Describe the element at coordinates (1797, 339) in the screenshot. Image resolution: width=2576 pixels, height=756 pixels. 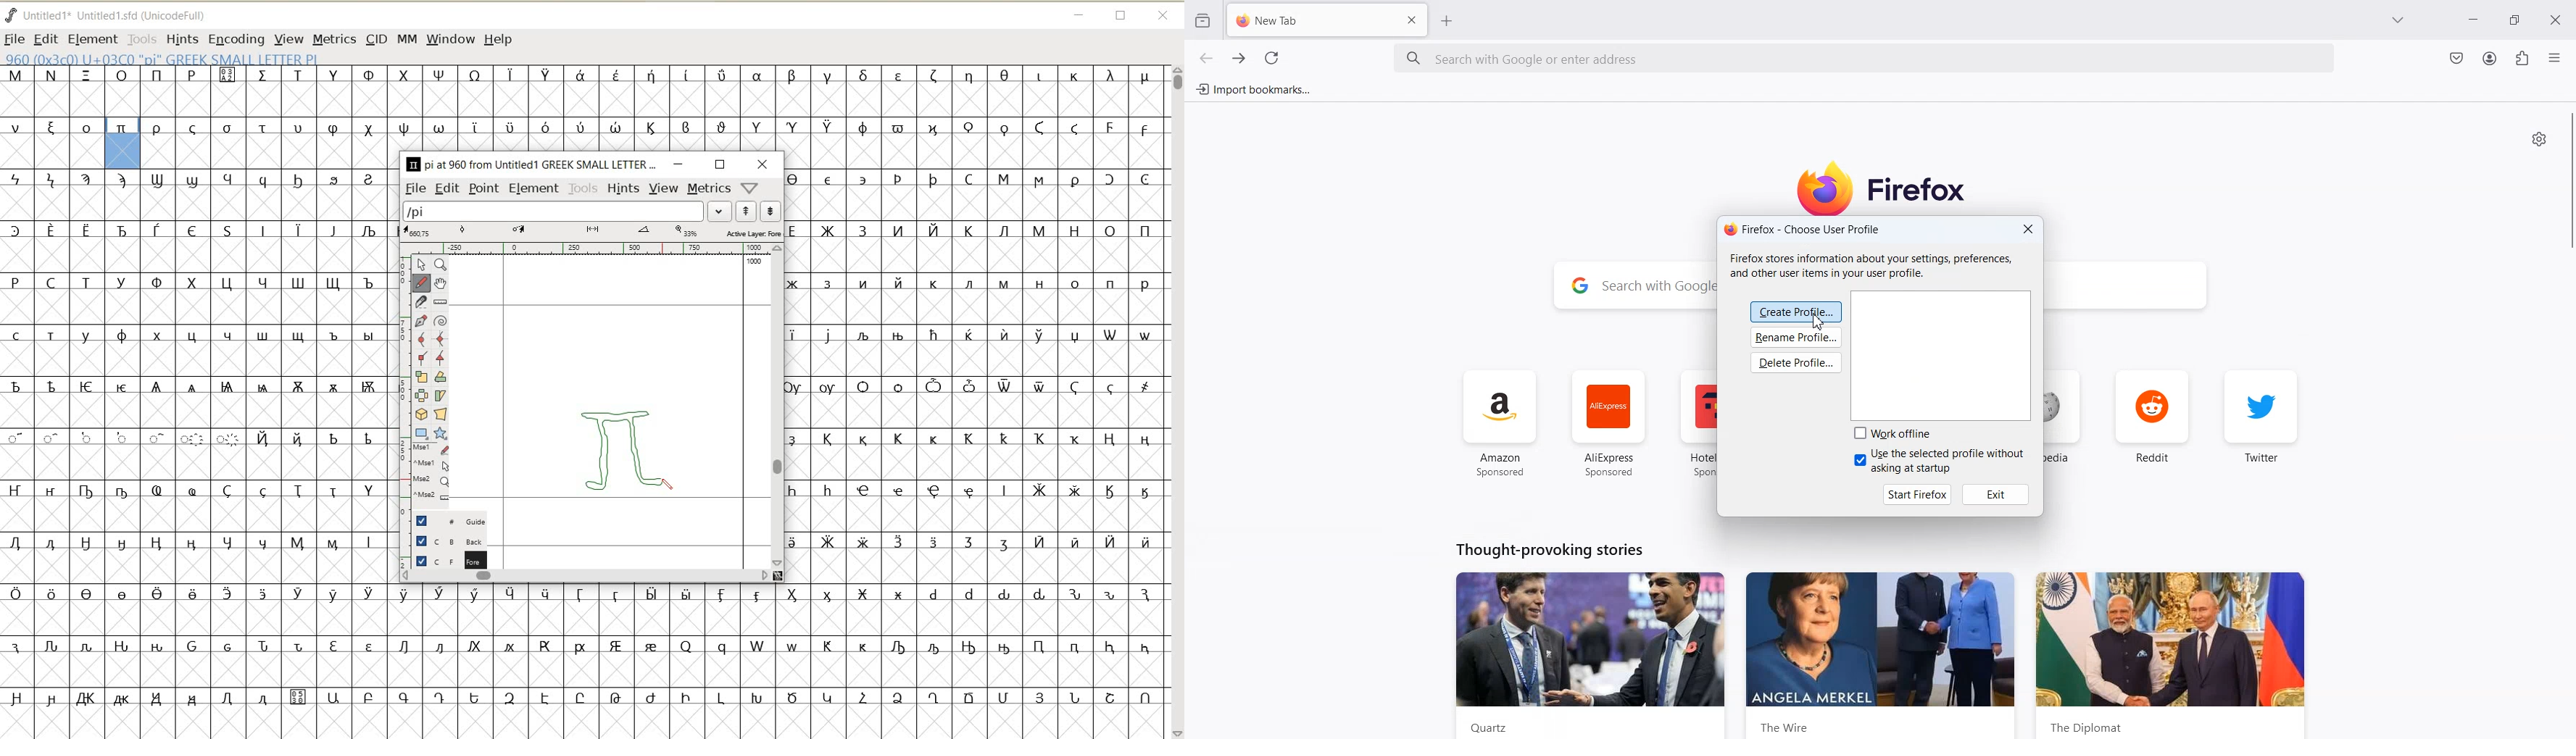
I see `Rename Profile` at that location.